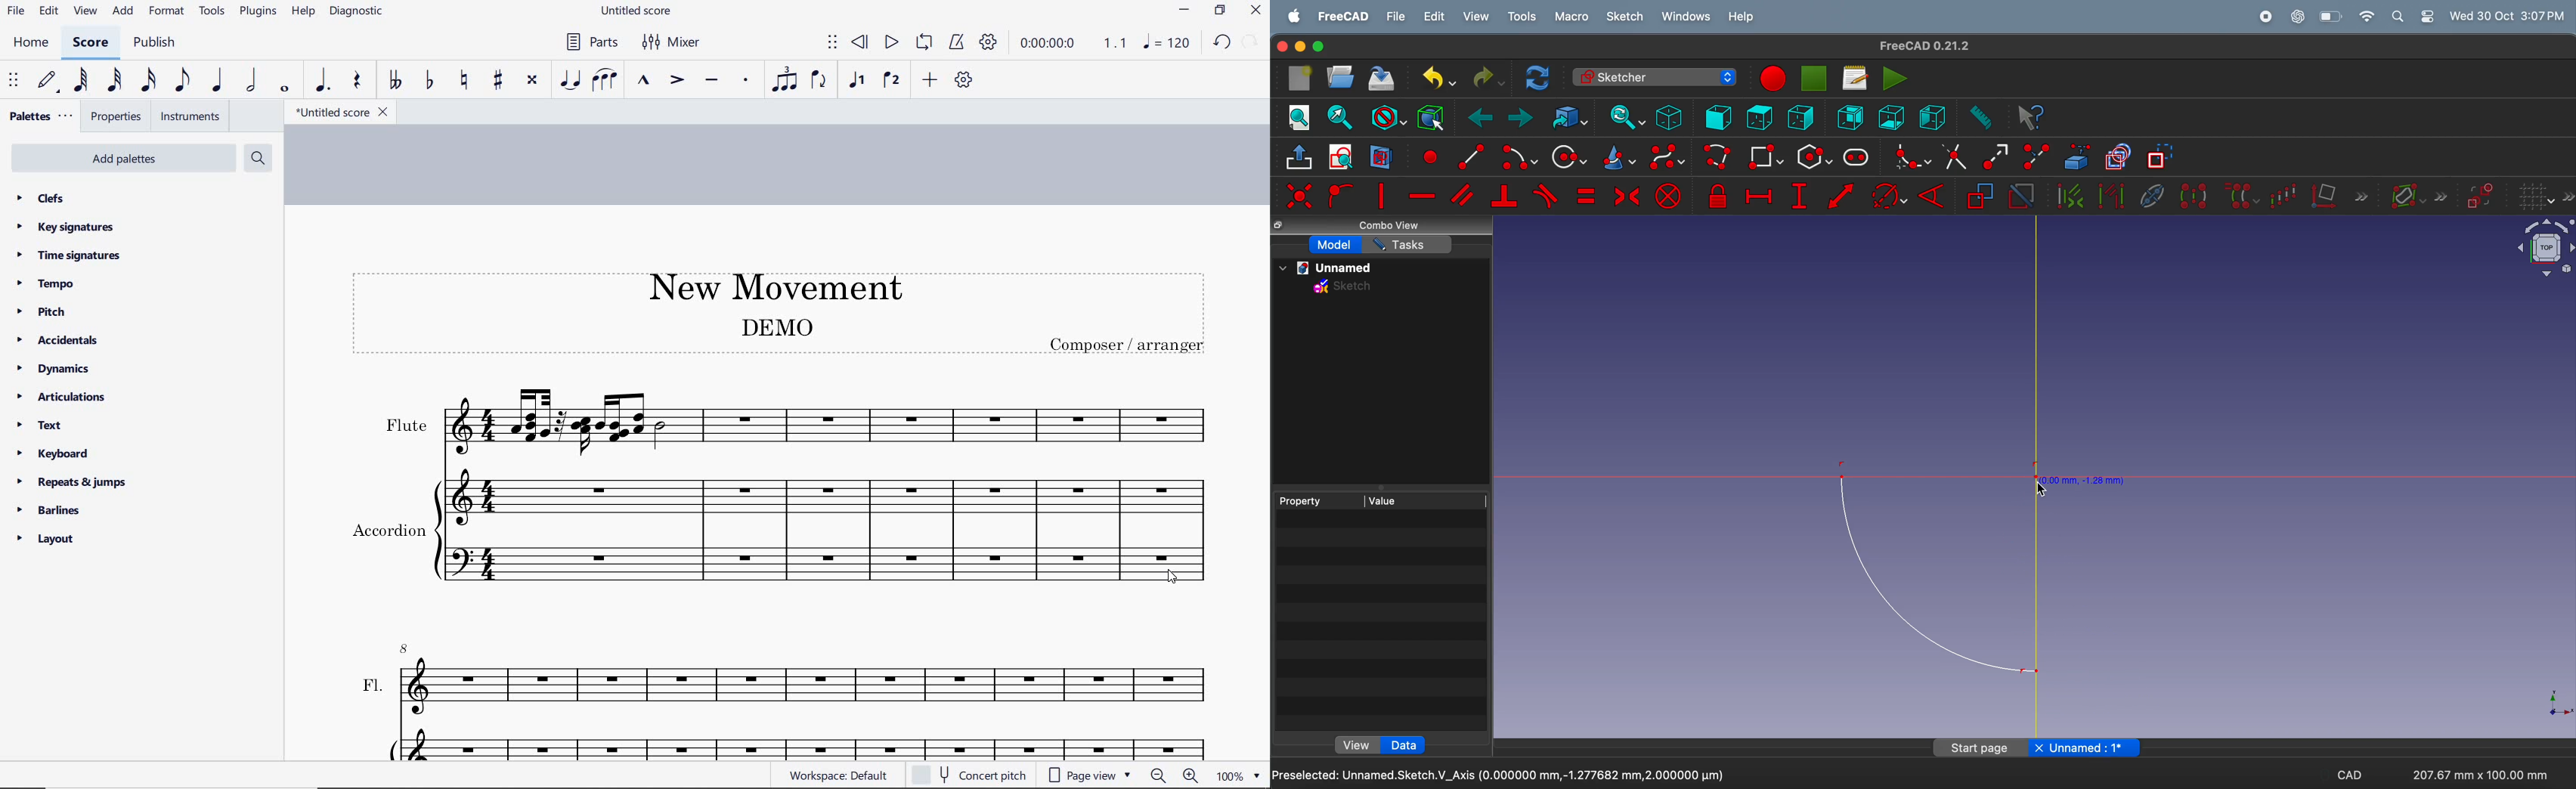 This screenshot has width=2576, height=812. Describe the element at coordinates (2241, 195) in the screenshot. I see `clone` at that location.